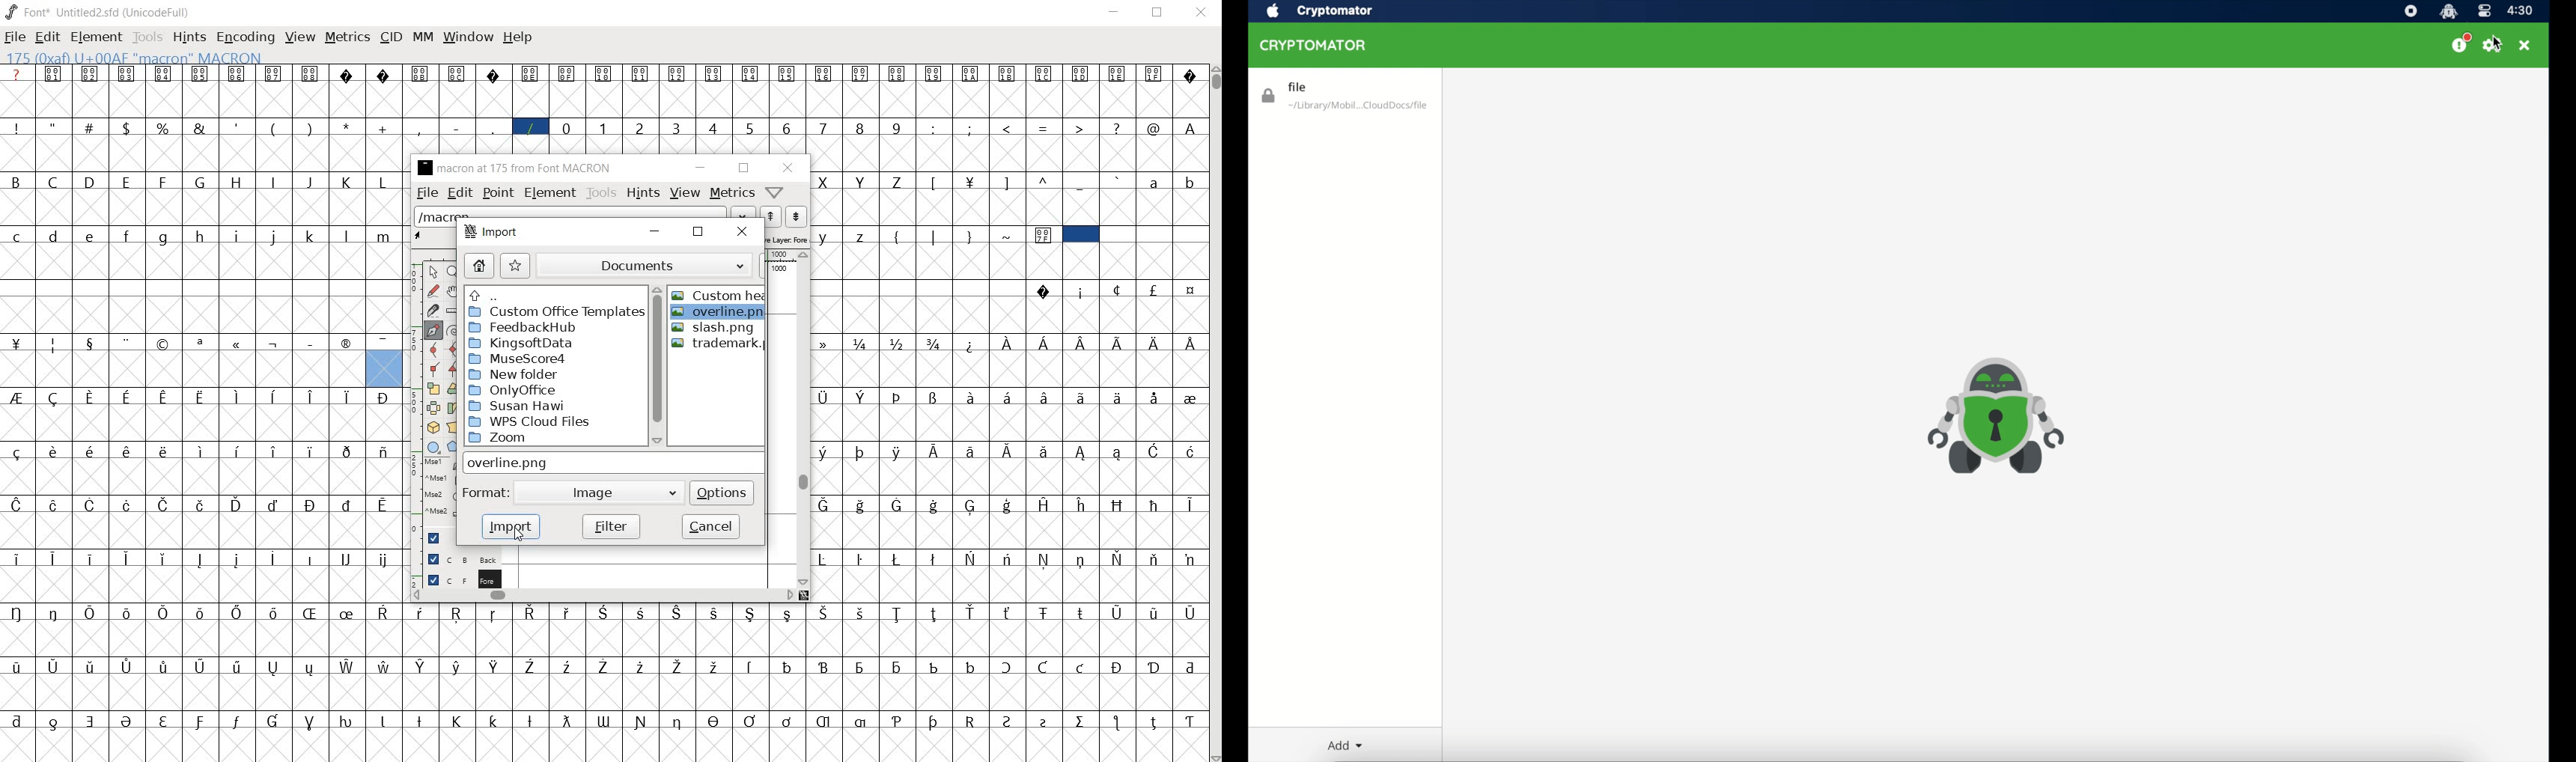 Image resolution: width=2576 pixels, height=784 pixels. I want to click on glyph slot, so click(383, 369).